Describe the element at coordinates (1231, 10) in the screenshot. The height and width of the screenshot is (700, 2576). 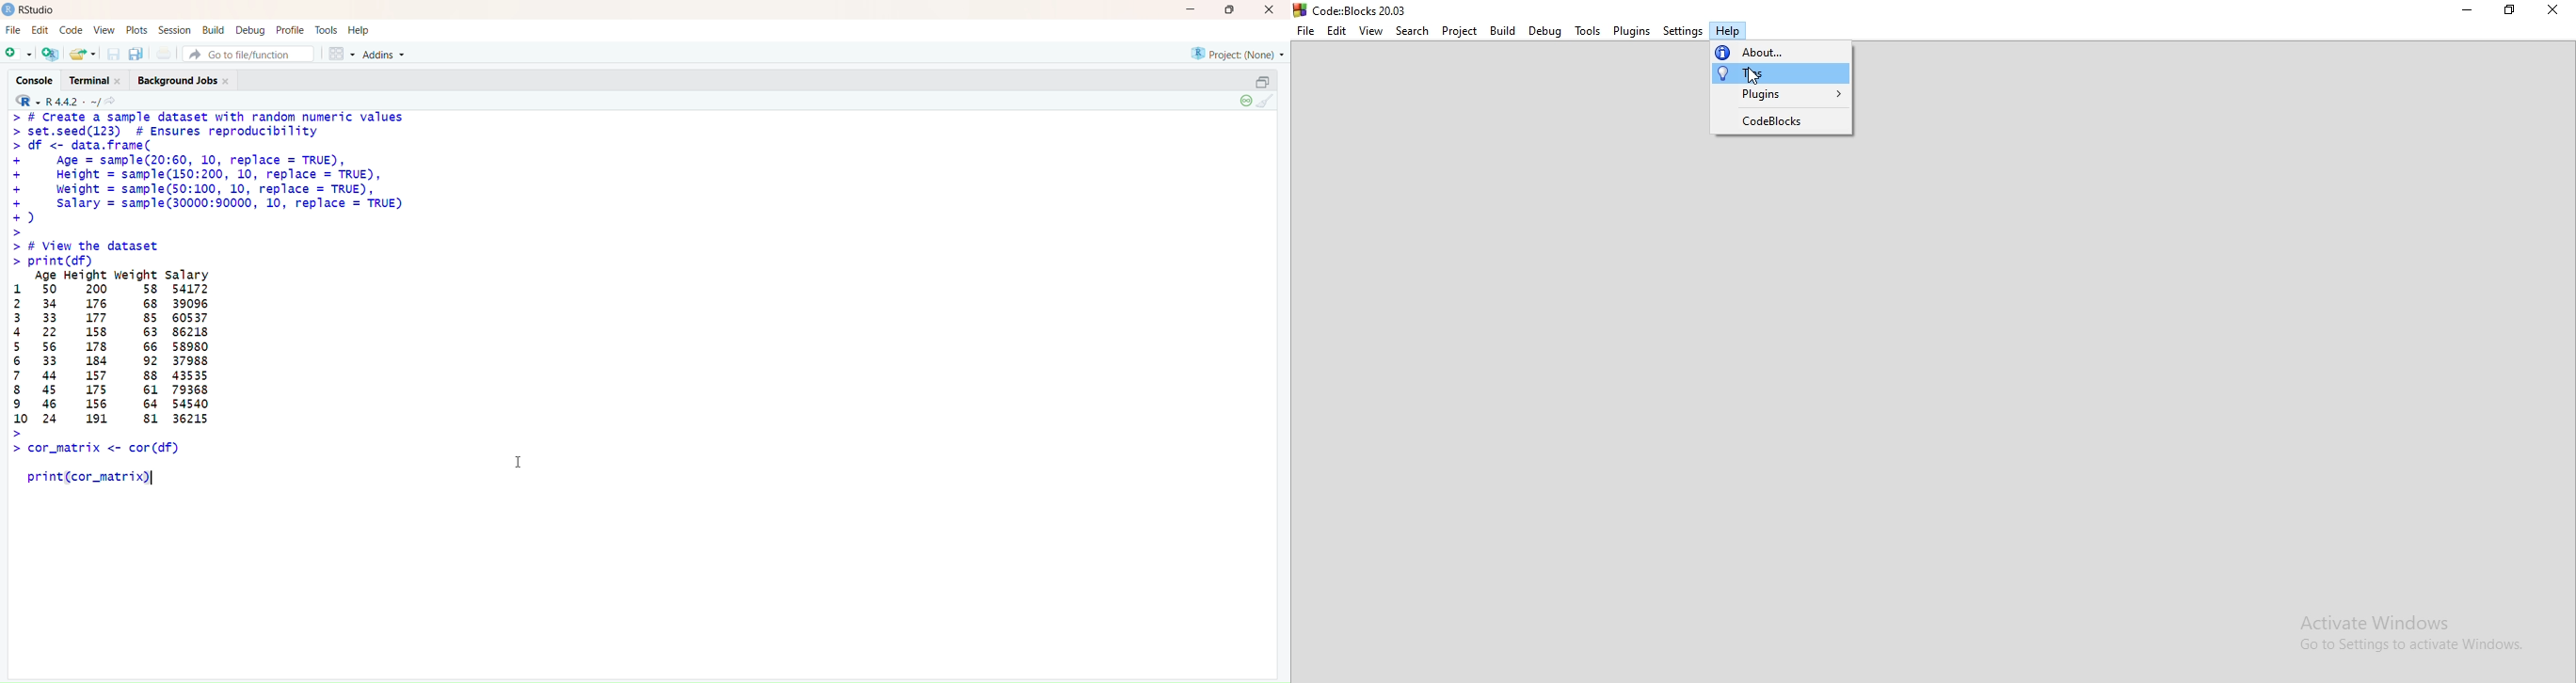
I see `Maximize` at that location.